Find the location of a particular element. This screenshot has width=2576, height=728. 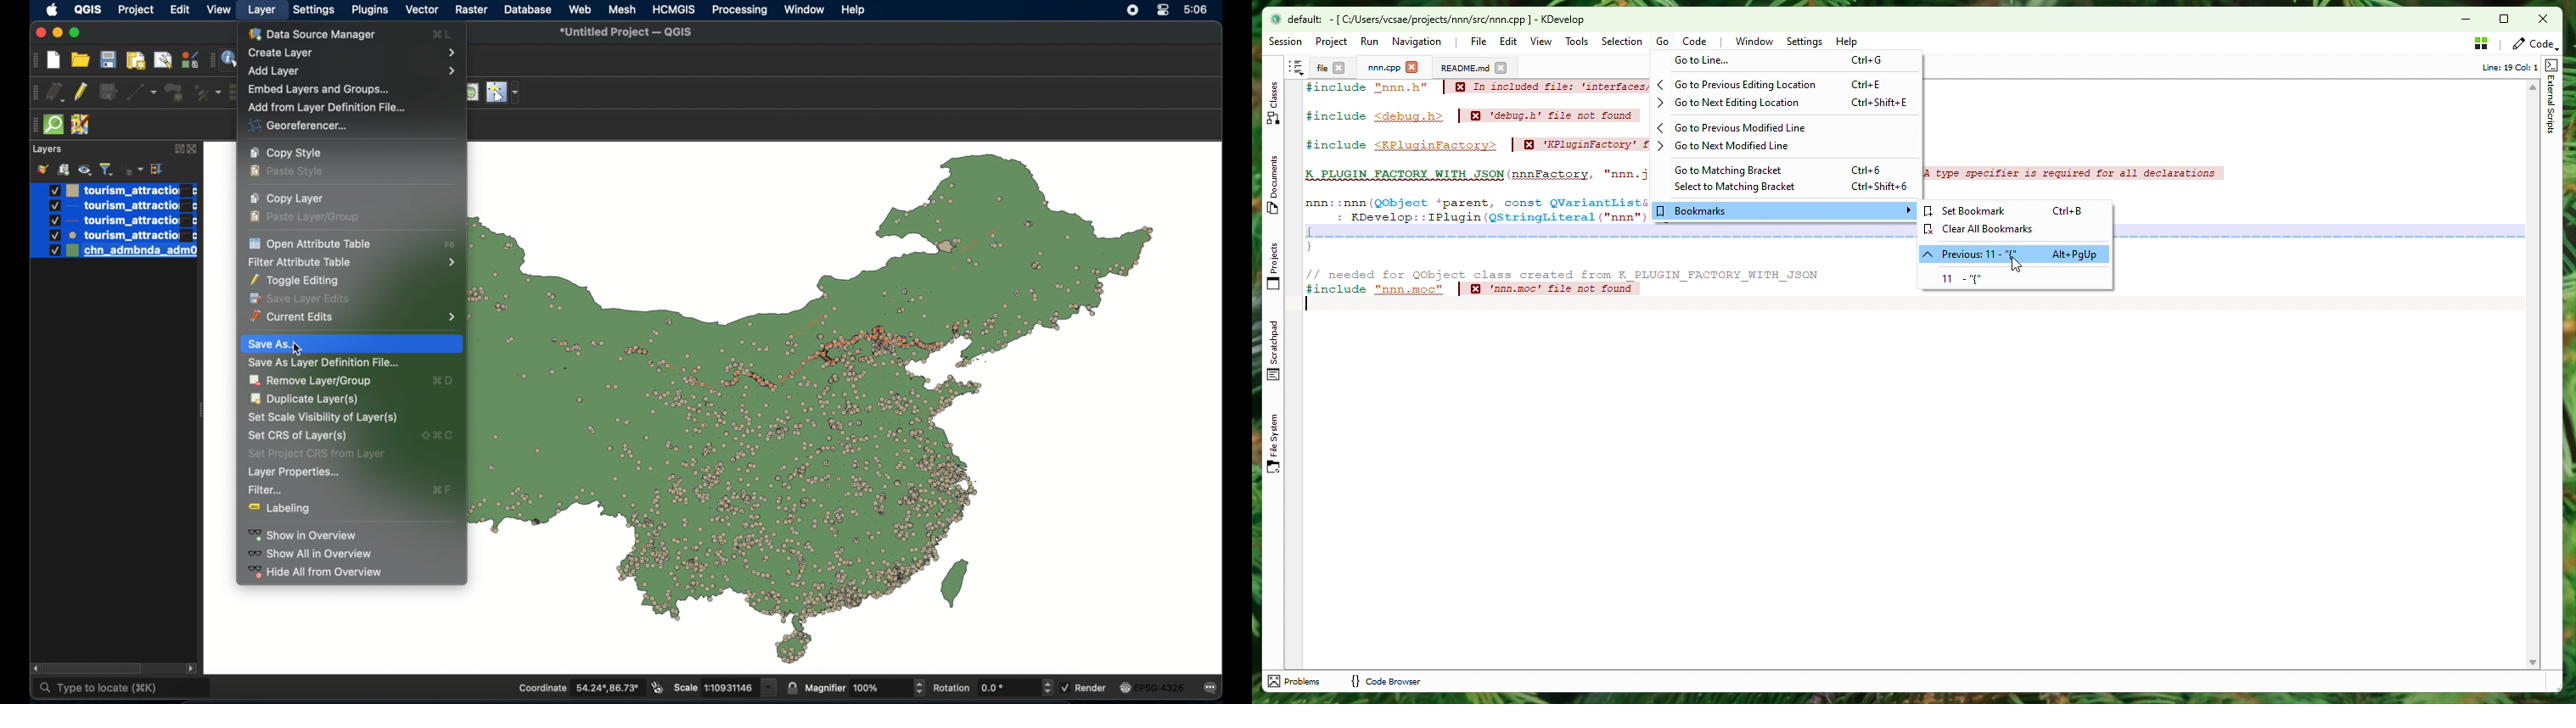

untitled project - QGIS is located at coordinates (627, 32).